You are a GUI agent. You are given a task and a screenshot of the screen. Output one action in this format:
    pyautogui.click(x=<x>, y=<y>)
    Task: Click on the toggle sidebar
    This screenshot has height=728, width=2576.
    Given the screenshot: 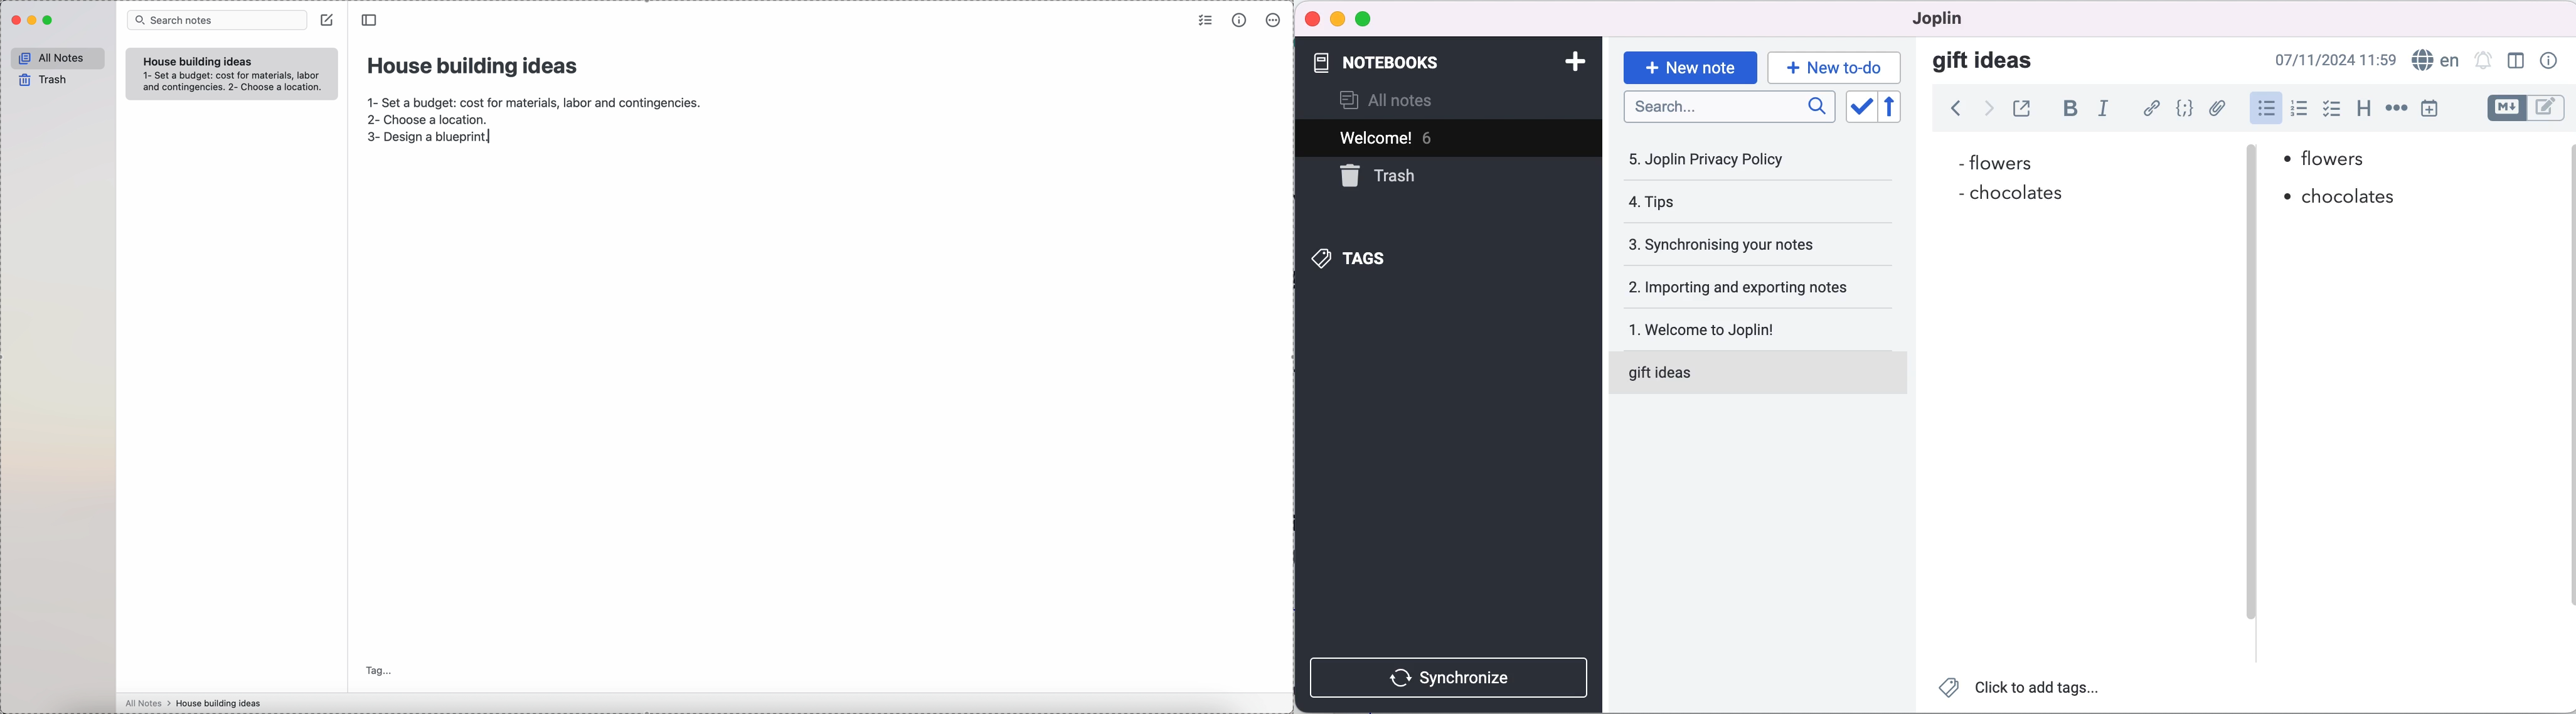 What is the action you would take?
    pyautogui.click(x=371, y=20)
    